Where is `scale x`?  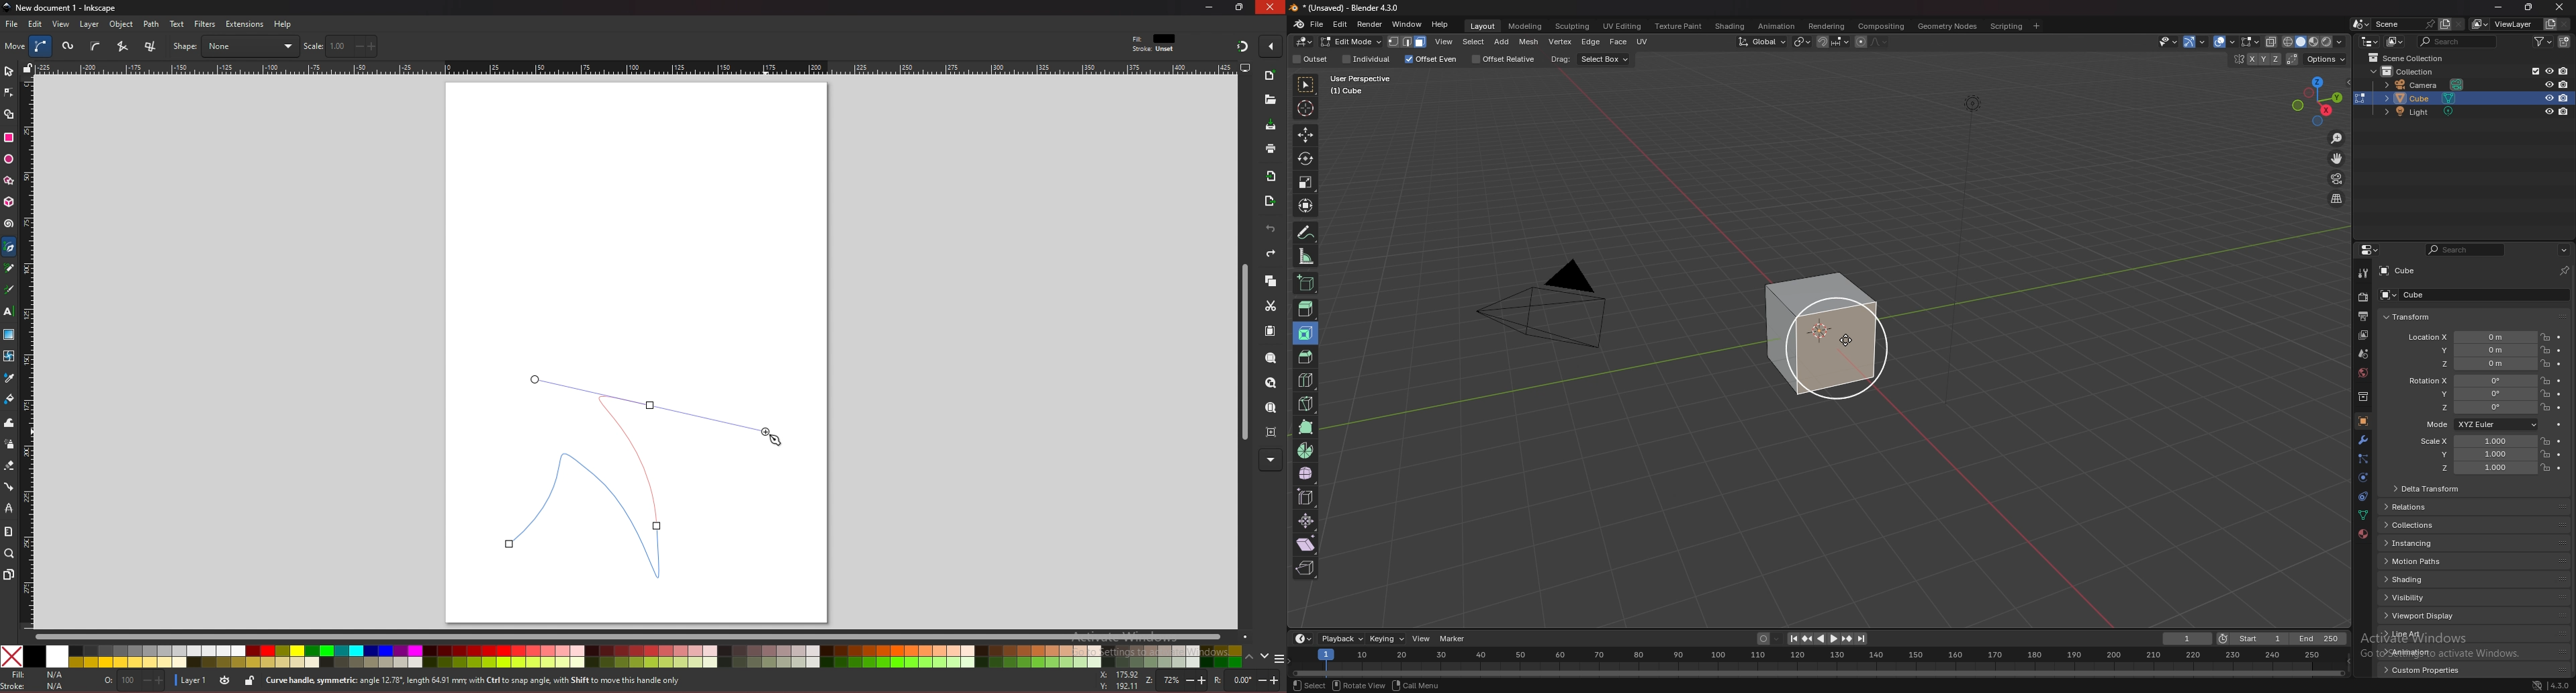
scale x is located at coordinates (2473, 441).